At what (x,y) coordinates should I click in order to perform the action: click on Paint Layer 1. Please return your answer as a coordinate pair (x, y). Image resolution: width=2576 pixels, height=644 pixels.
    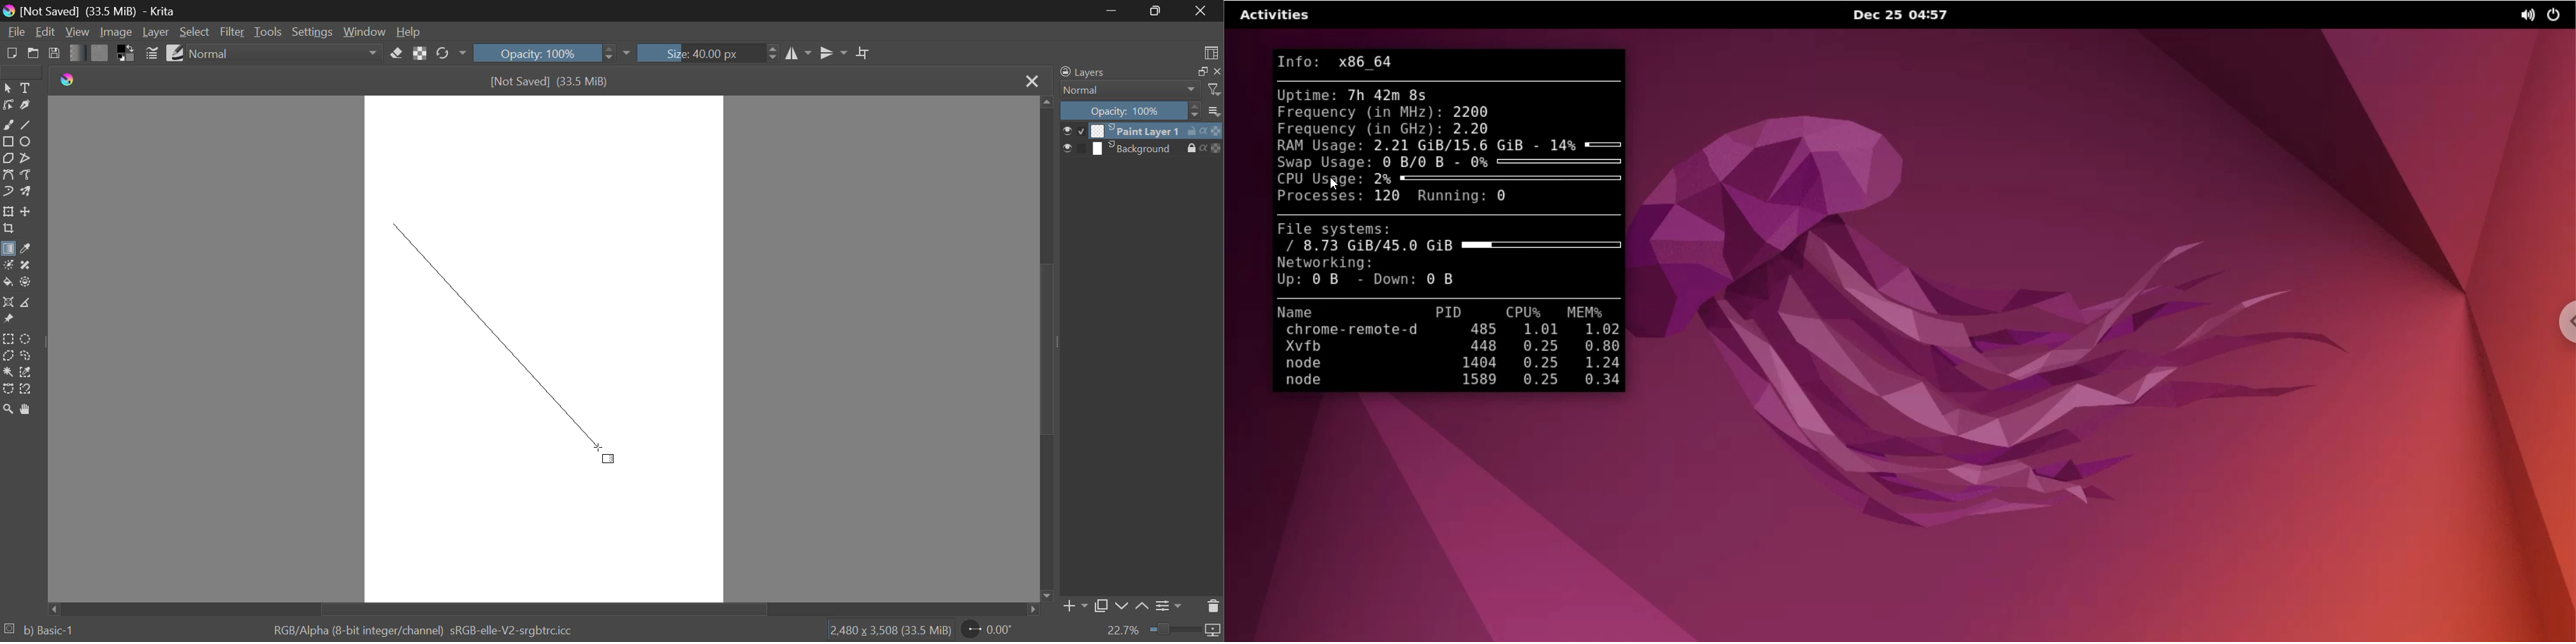
    Looking at the image, I should click on (1138, 129).